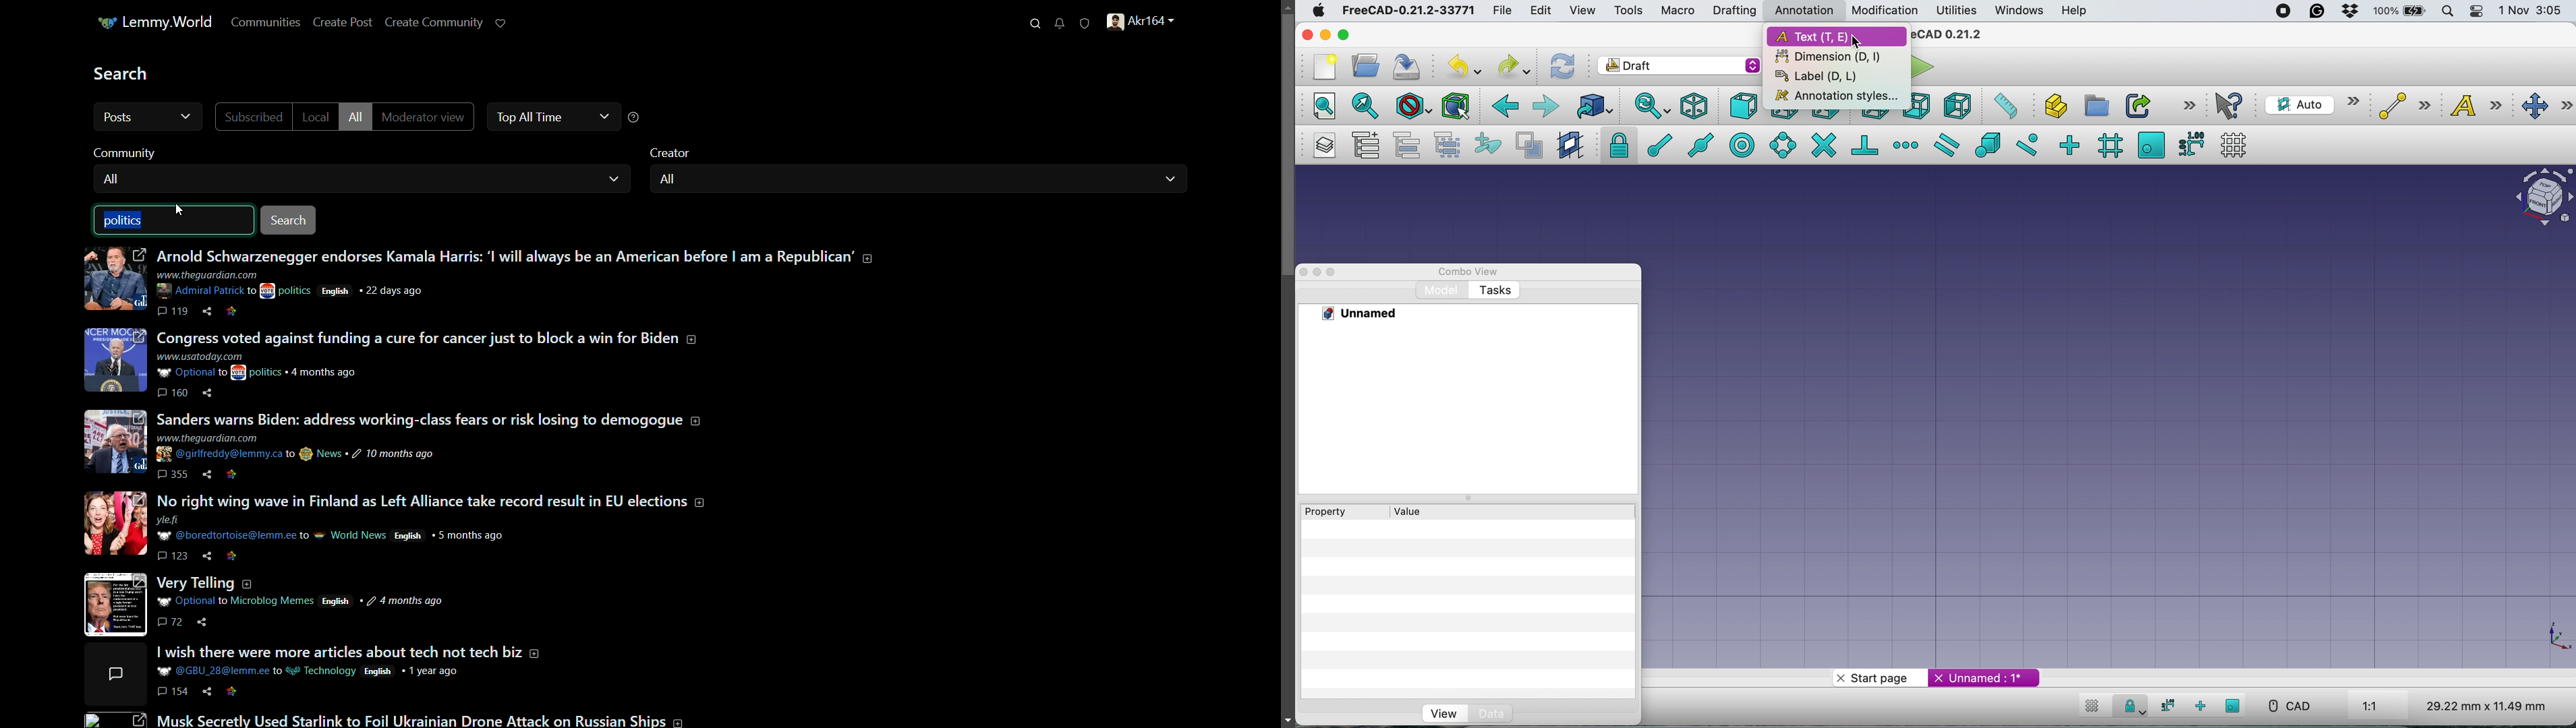 This screenshot has height=728, width=2576. I want to click on profile, so click(1142, 22).